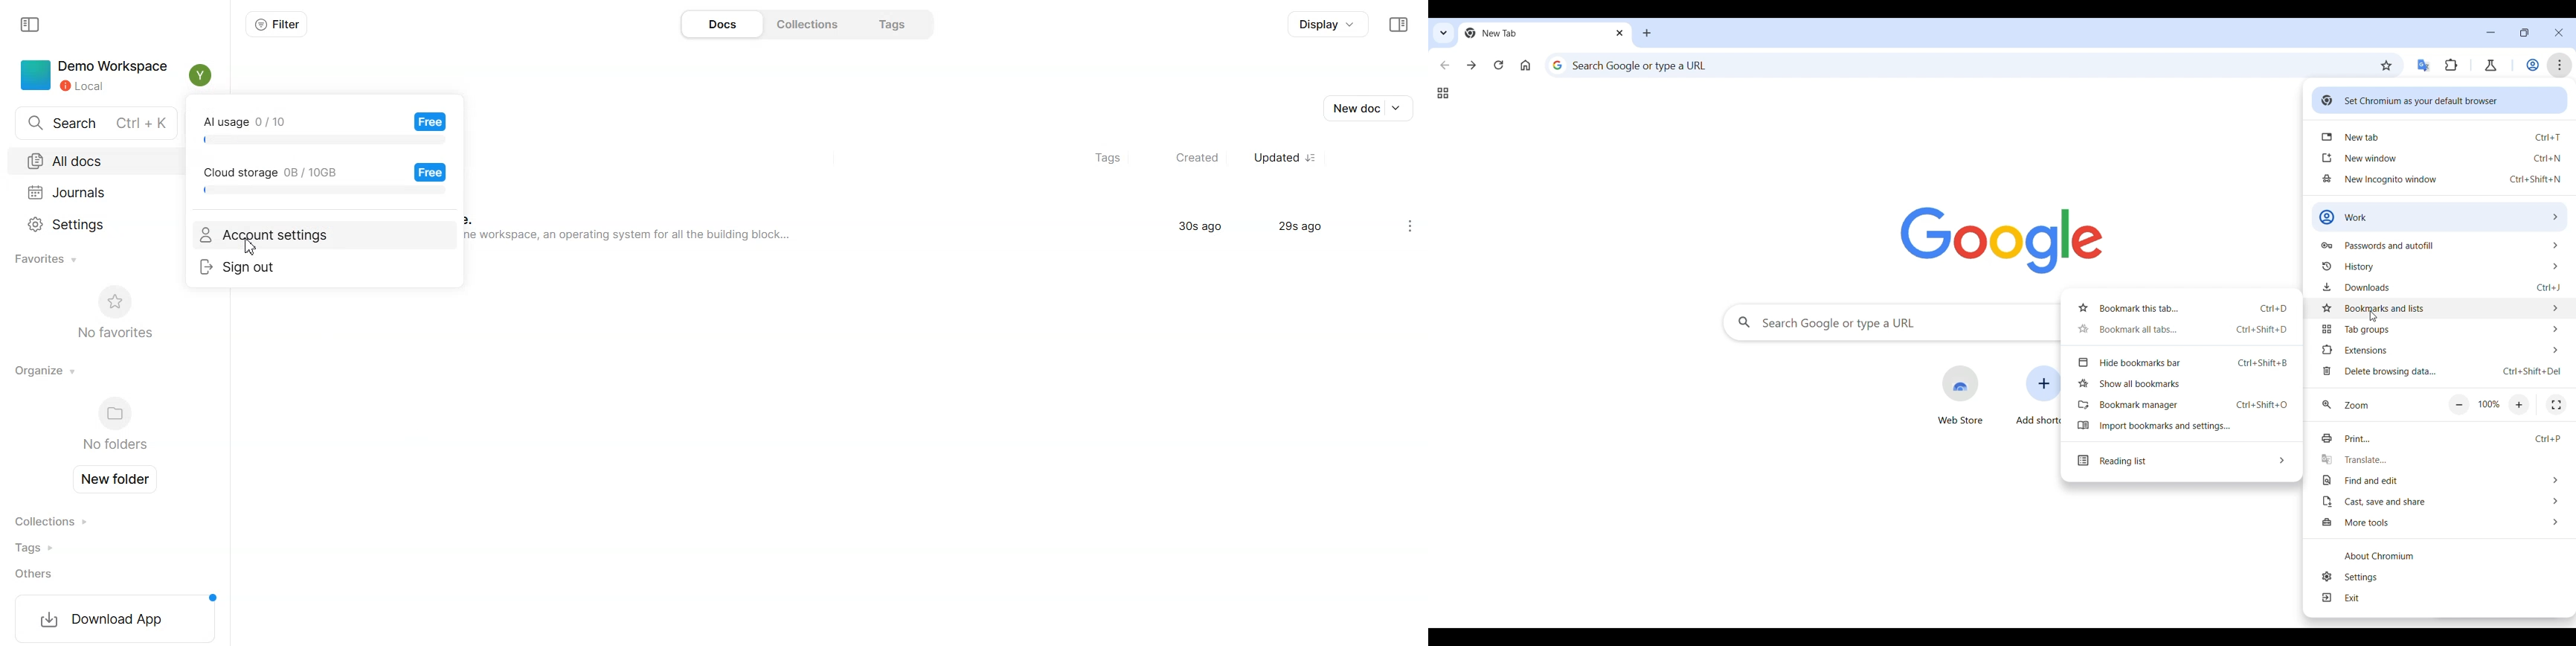 This screenshot has width=2576, height=672. What do you see at coordinates (2442, 136) in the screenshot?
I see `new tab` at bounding box center [2442, 136].